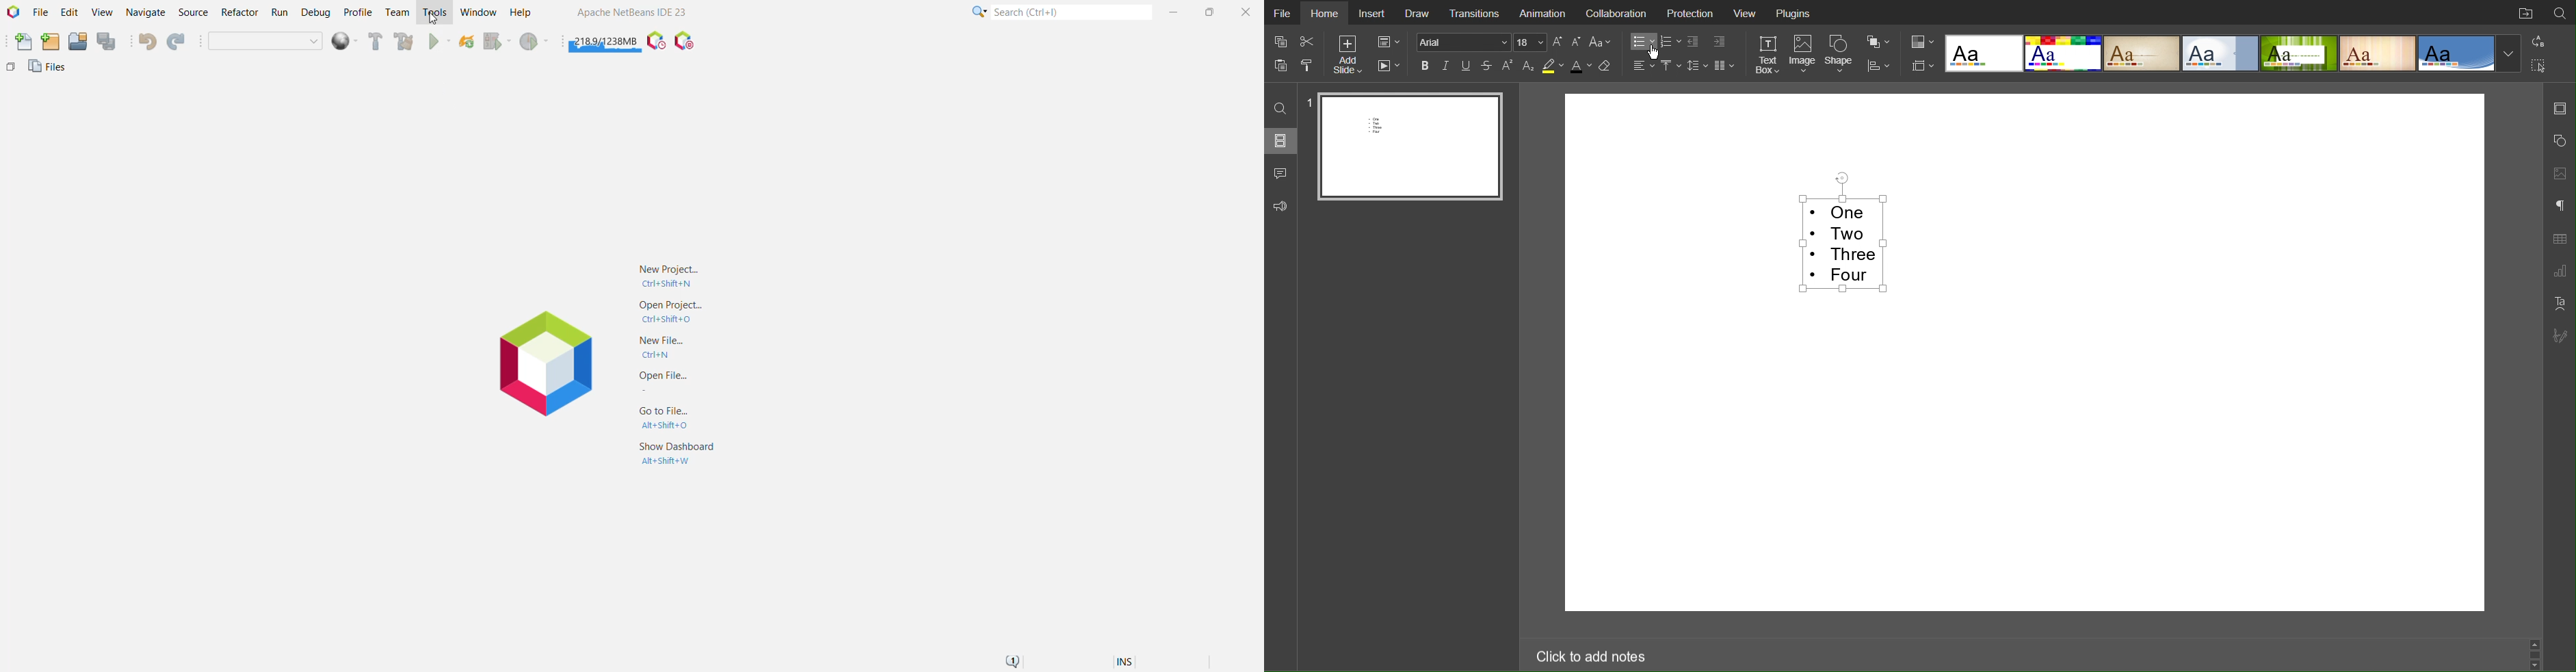 Image resolution: width=2576 pixels, height=672 pixels. Describe the element at coordinates (1921, 42) in the screenshot. I see `Colors` at that location.